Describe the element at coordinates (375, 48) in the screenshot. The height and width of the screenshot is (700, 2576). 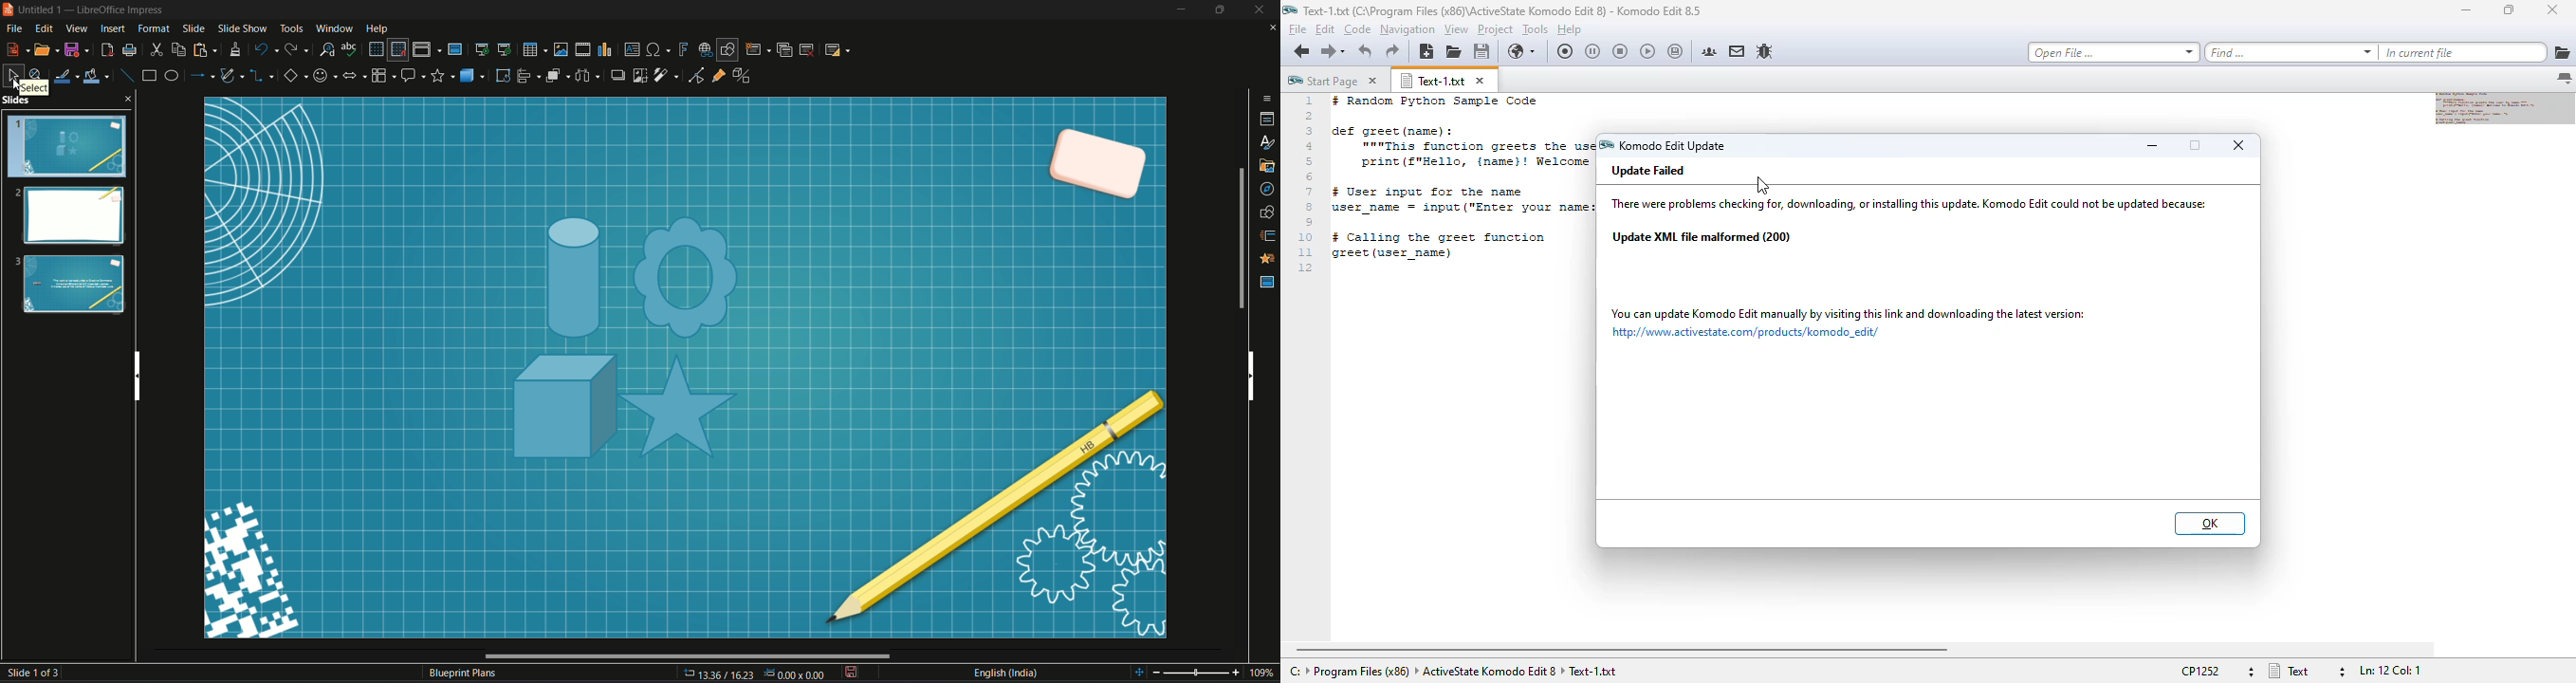
I see `display grid` at that location.